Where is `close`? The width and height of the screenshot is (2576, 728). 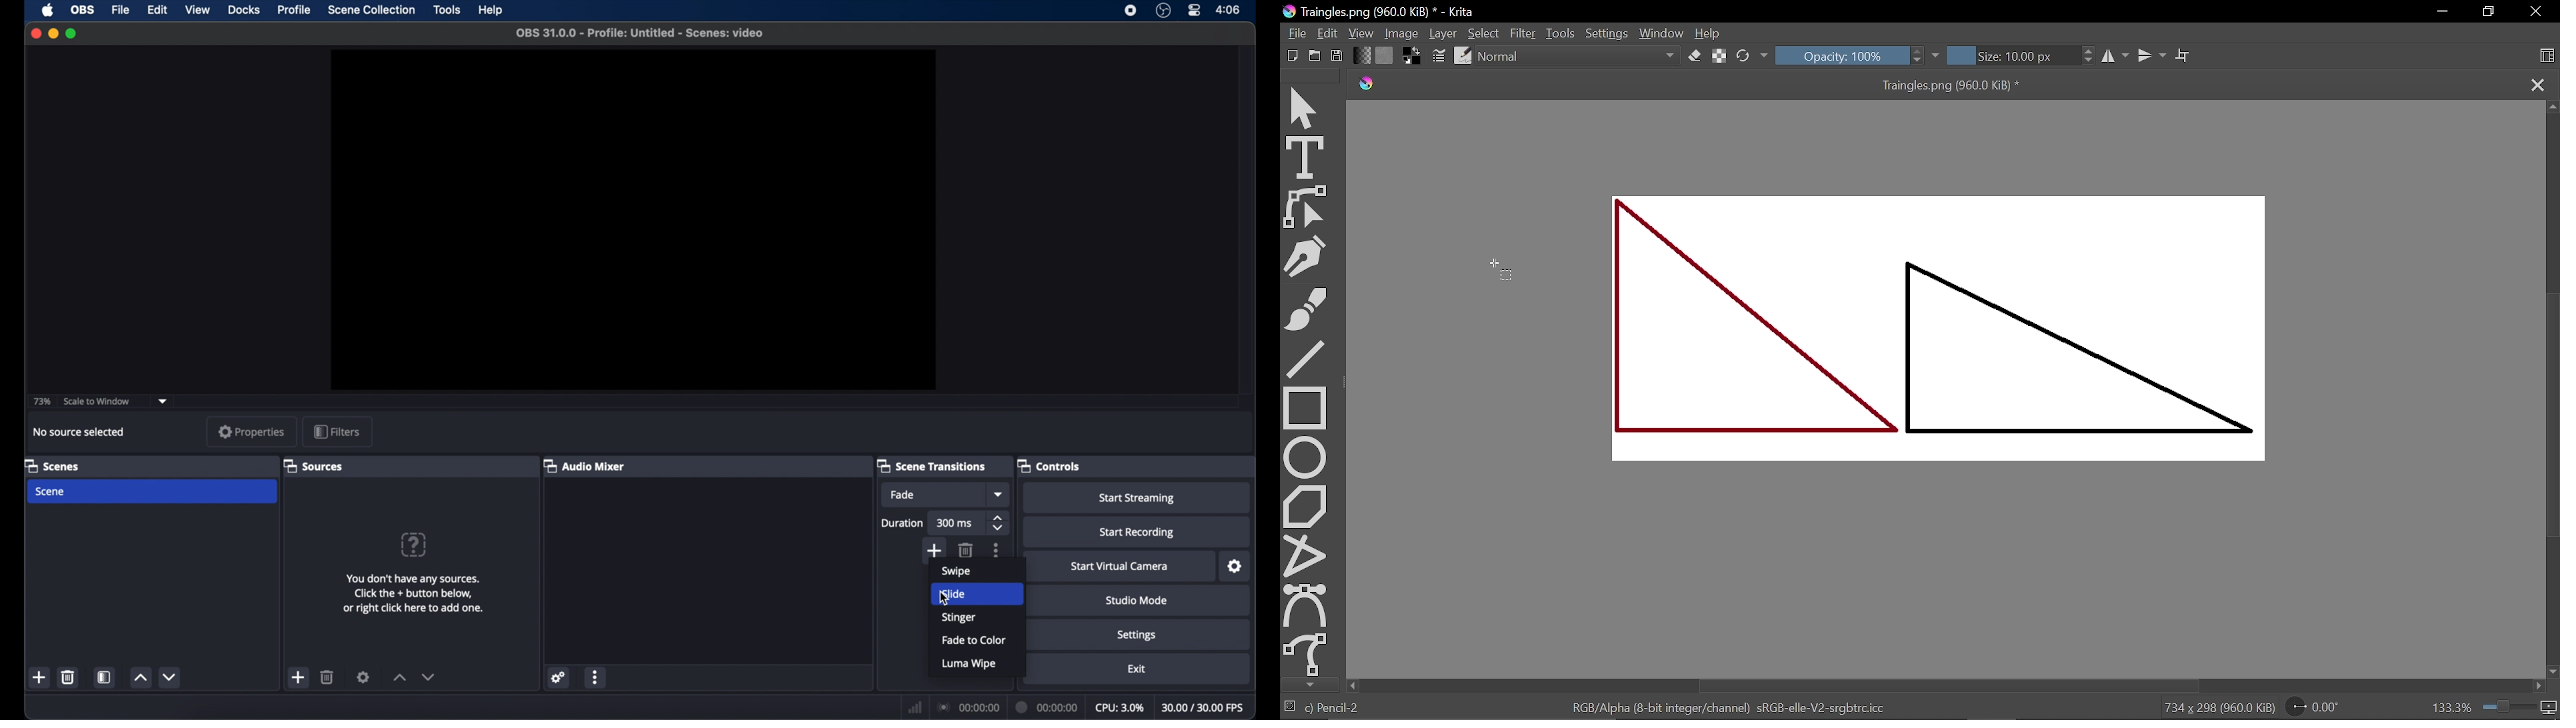
close is located at coordinates (33, 33).